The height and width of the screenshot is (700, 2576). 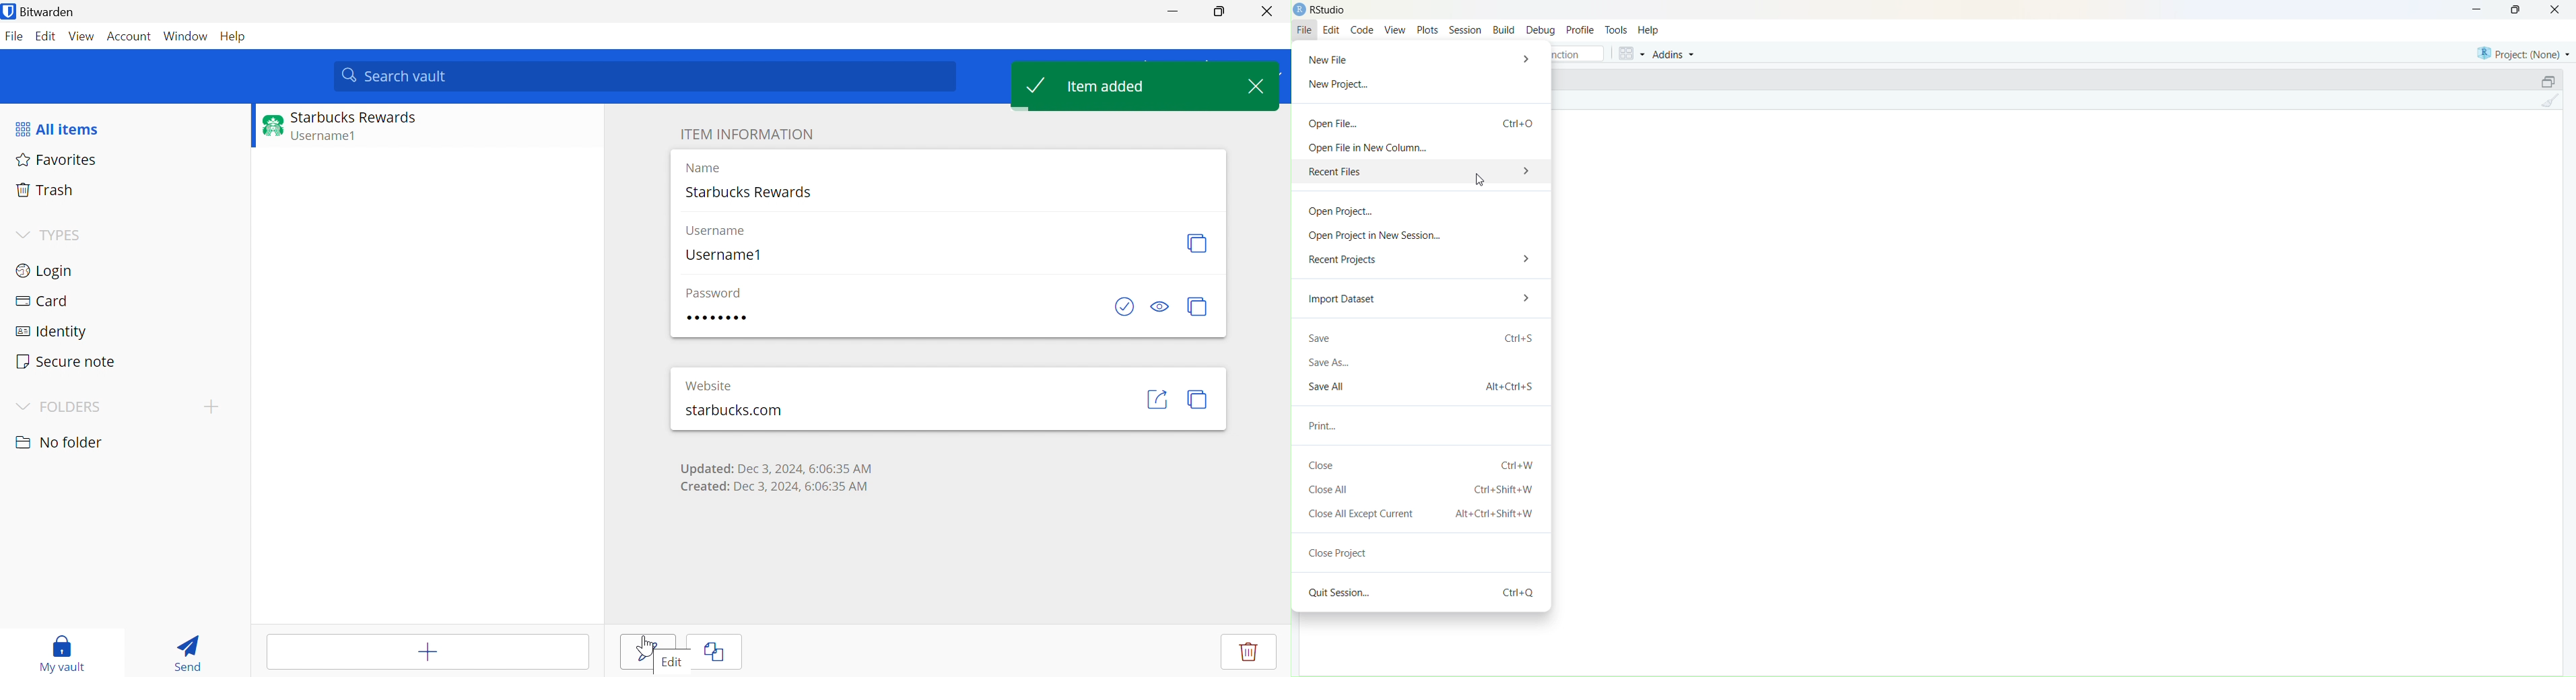 What do you see at coordinates (1427, 29) in the screenshot?
I see `Plots` at bounding box center [1427, 29].